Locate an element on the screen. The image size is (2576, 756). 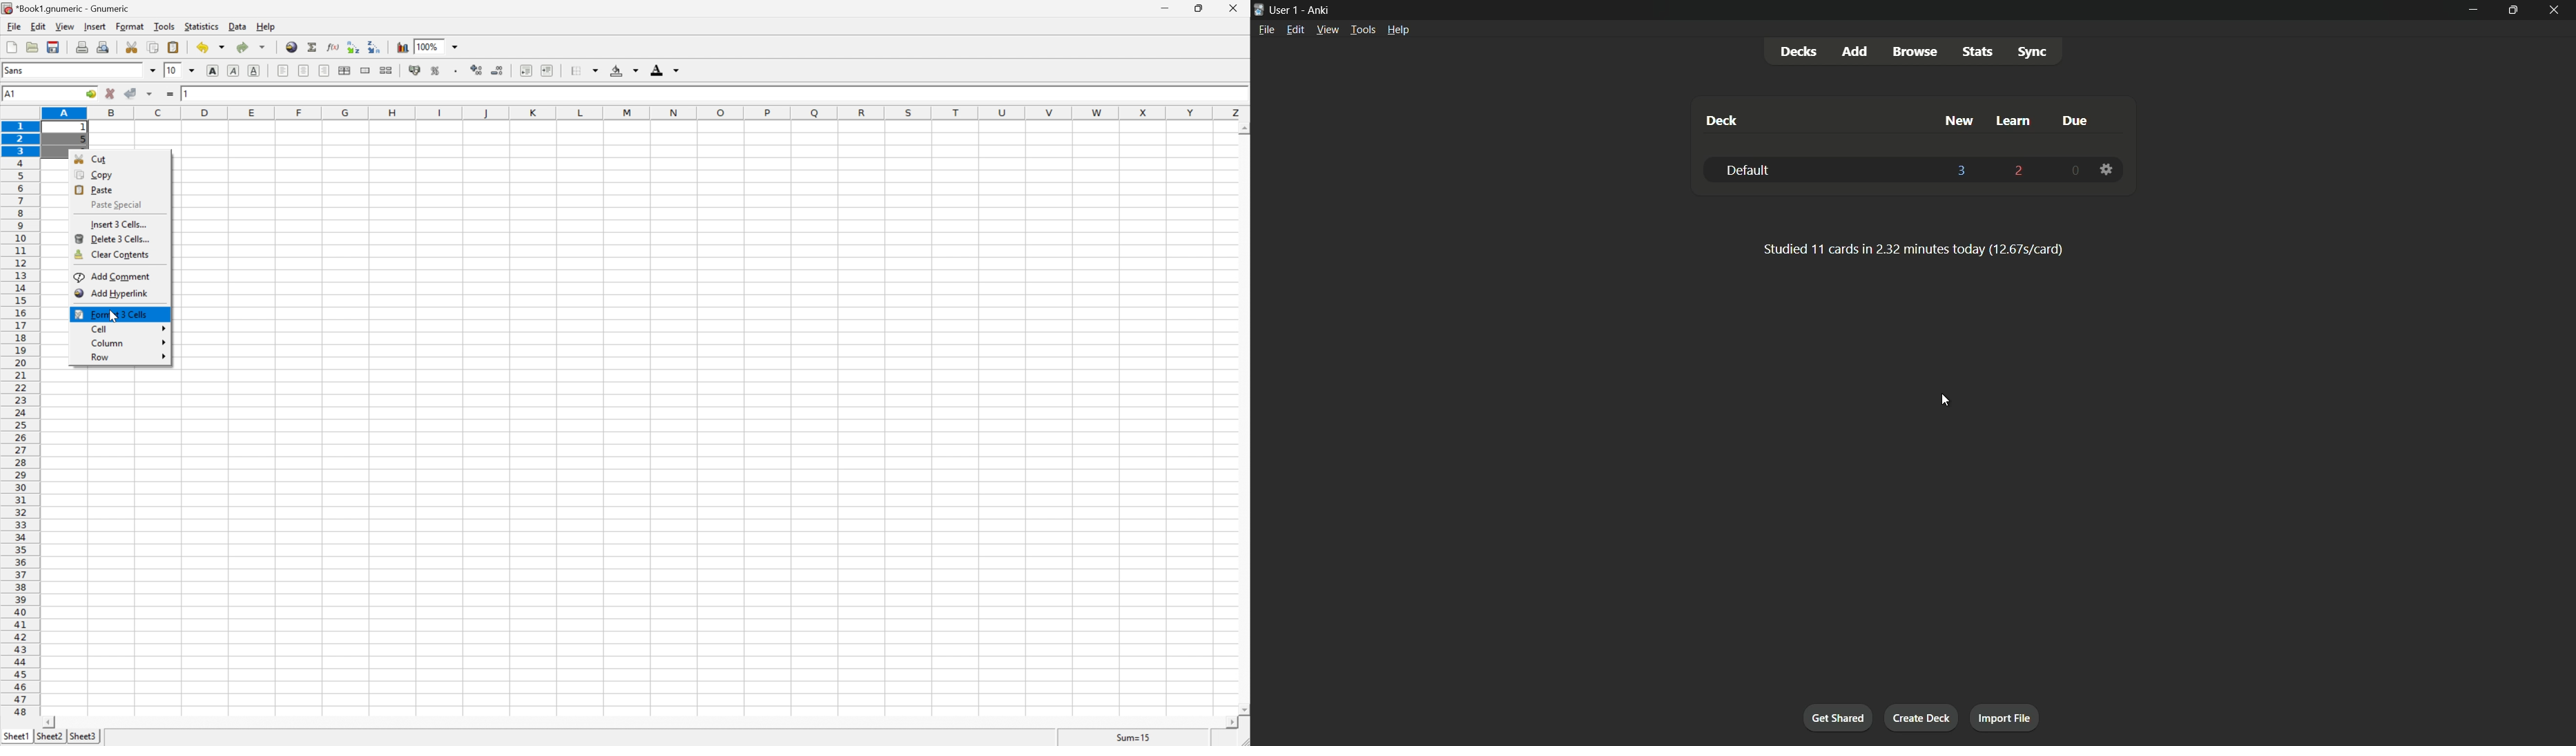
sum=15 is located at coordinates (1134, 737).